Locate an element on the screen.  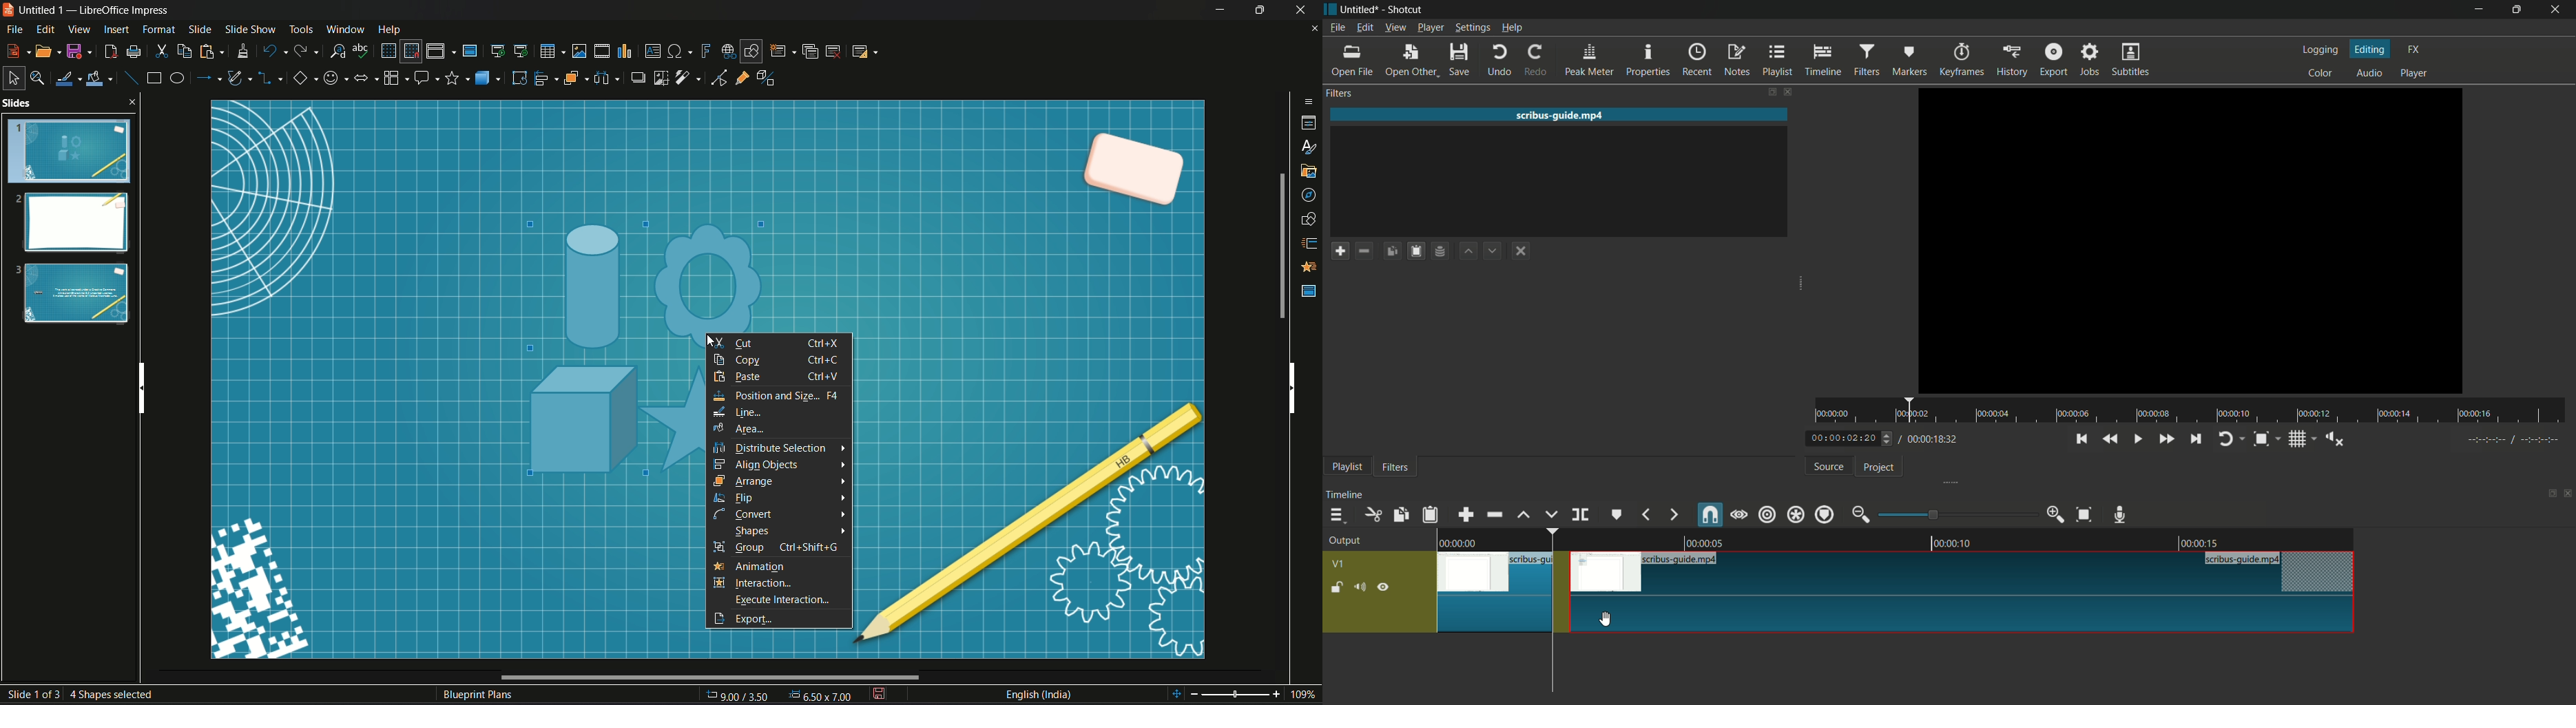
edit menu is located at coordinates (1364, 27).